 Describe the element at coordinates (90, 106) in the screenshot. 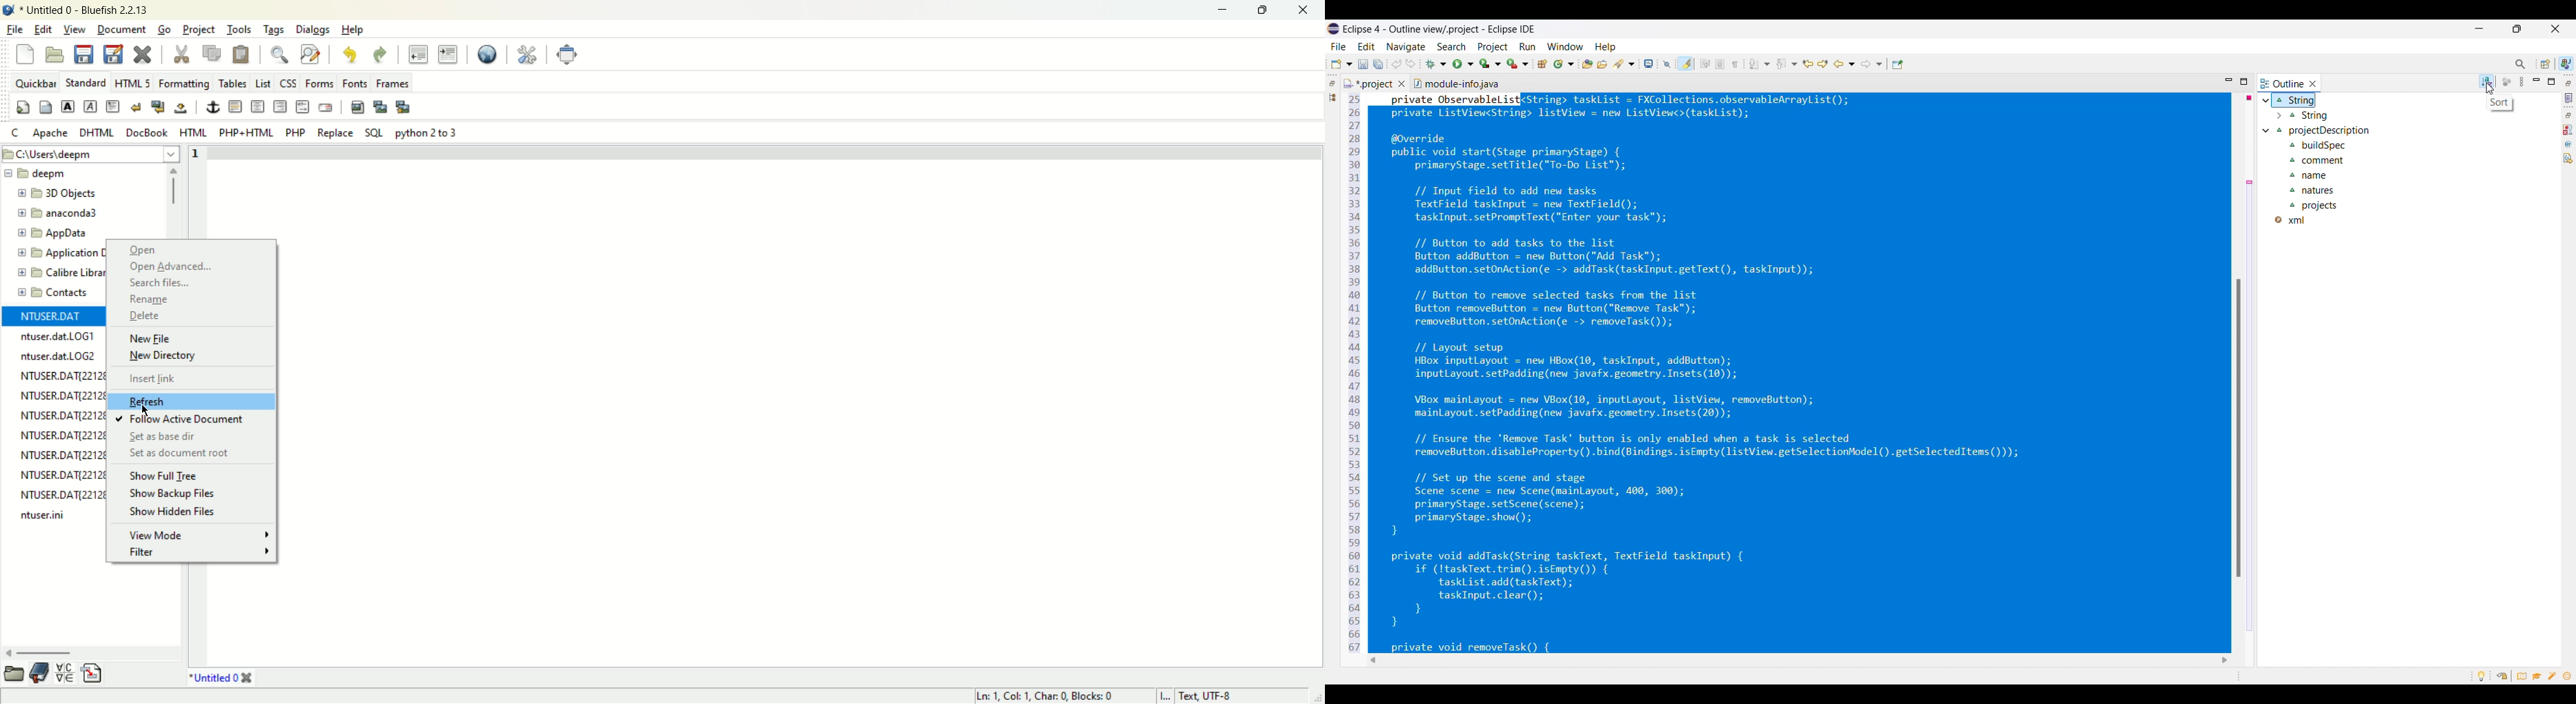

I see `emphasis` at that location.